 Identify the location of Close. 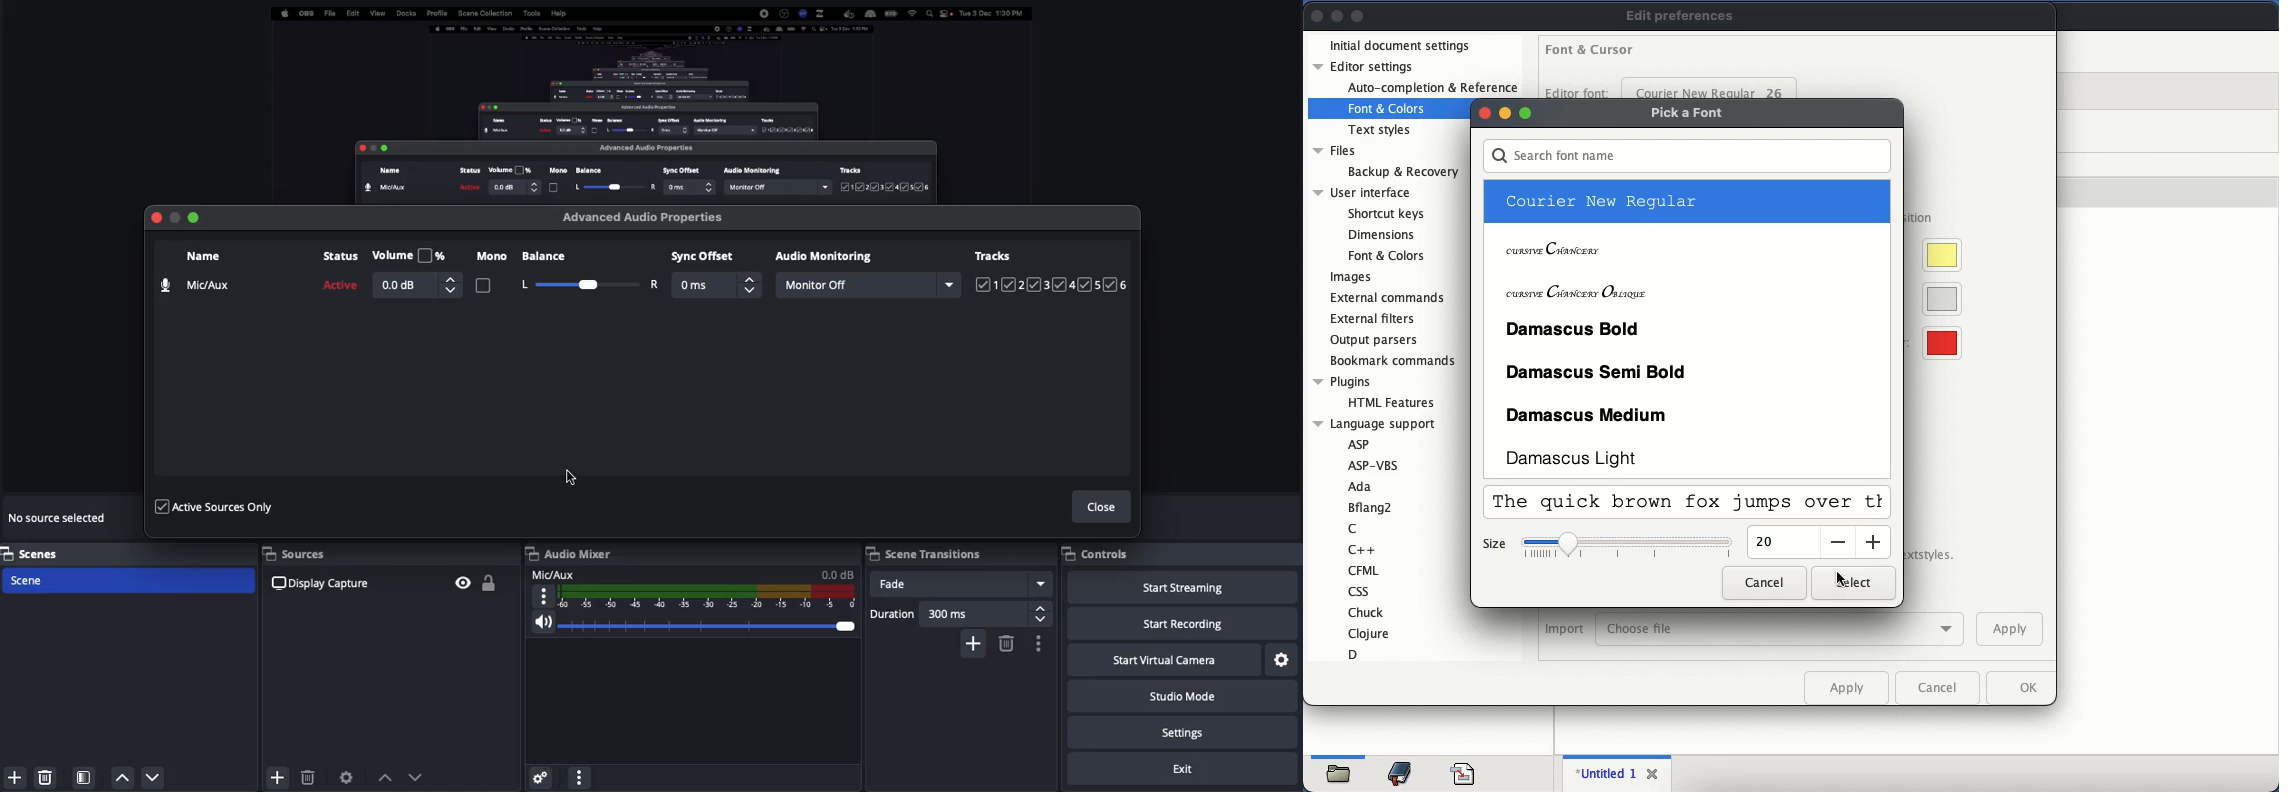
(1105, 508).